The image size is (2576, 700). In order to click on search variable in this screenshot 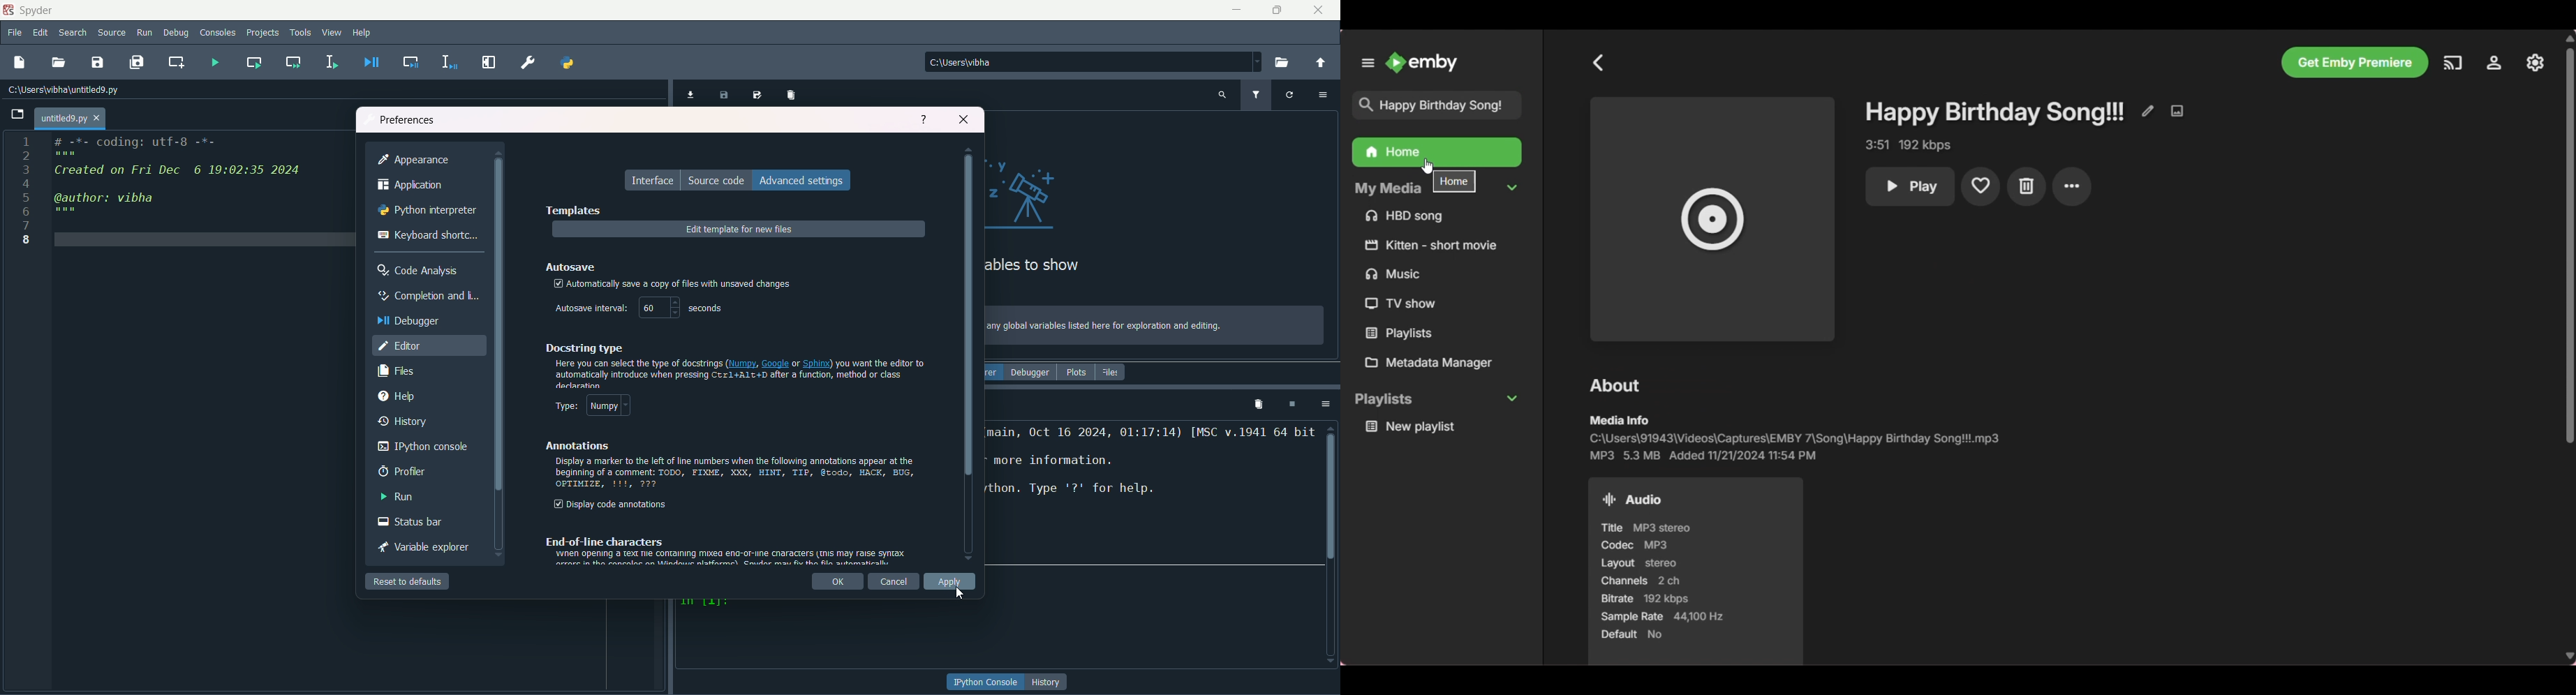, I will do `click(1222, 94)`.